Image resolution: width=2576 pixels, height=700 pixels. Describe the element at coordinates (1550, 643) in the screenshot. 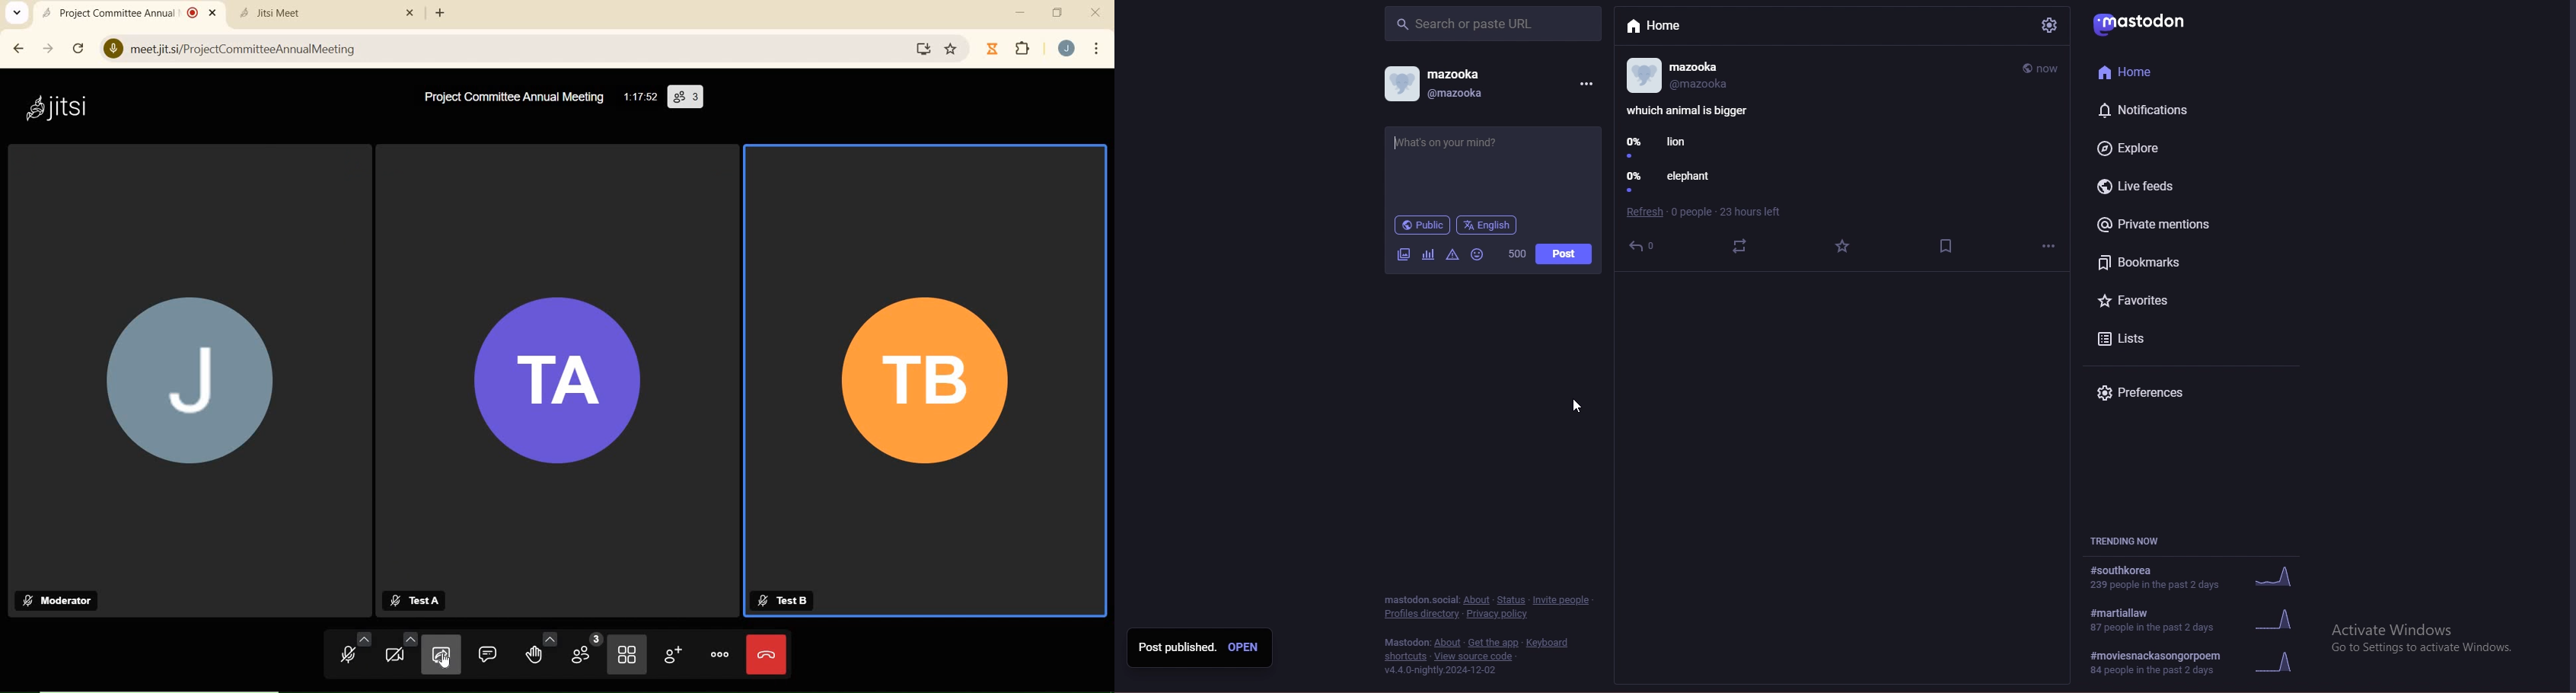

I see `keyboard` at that location.